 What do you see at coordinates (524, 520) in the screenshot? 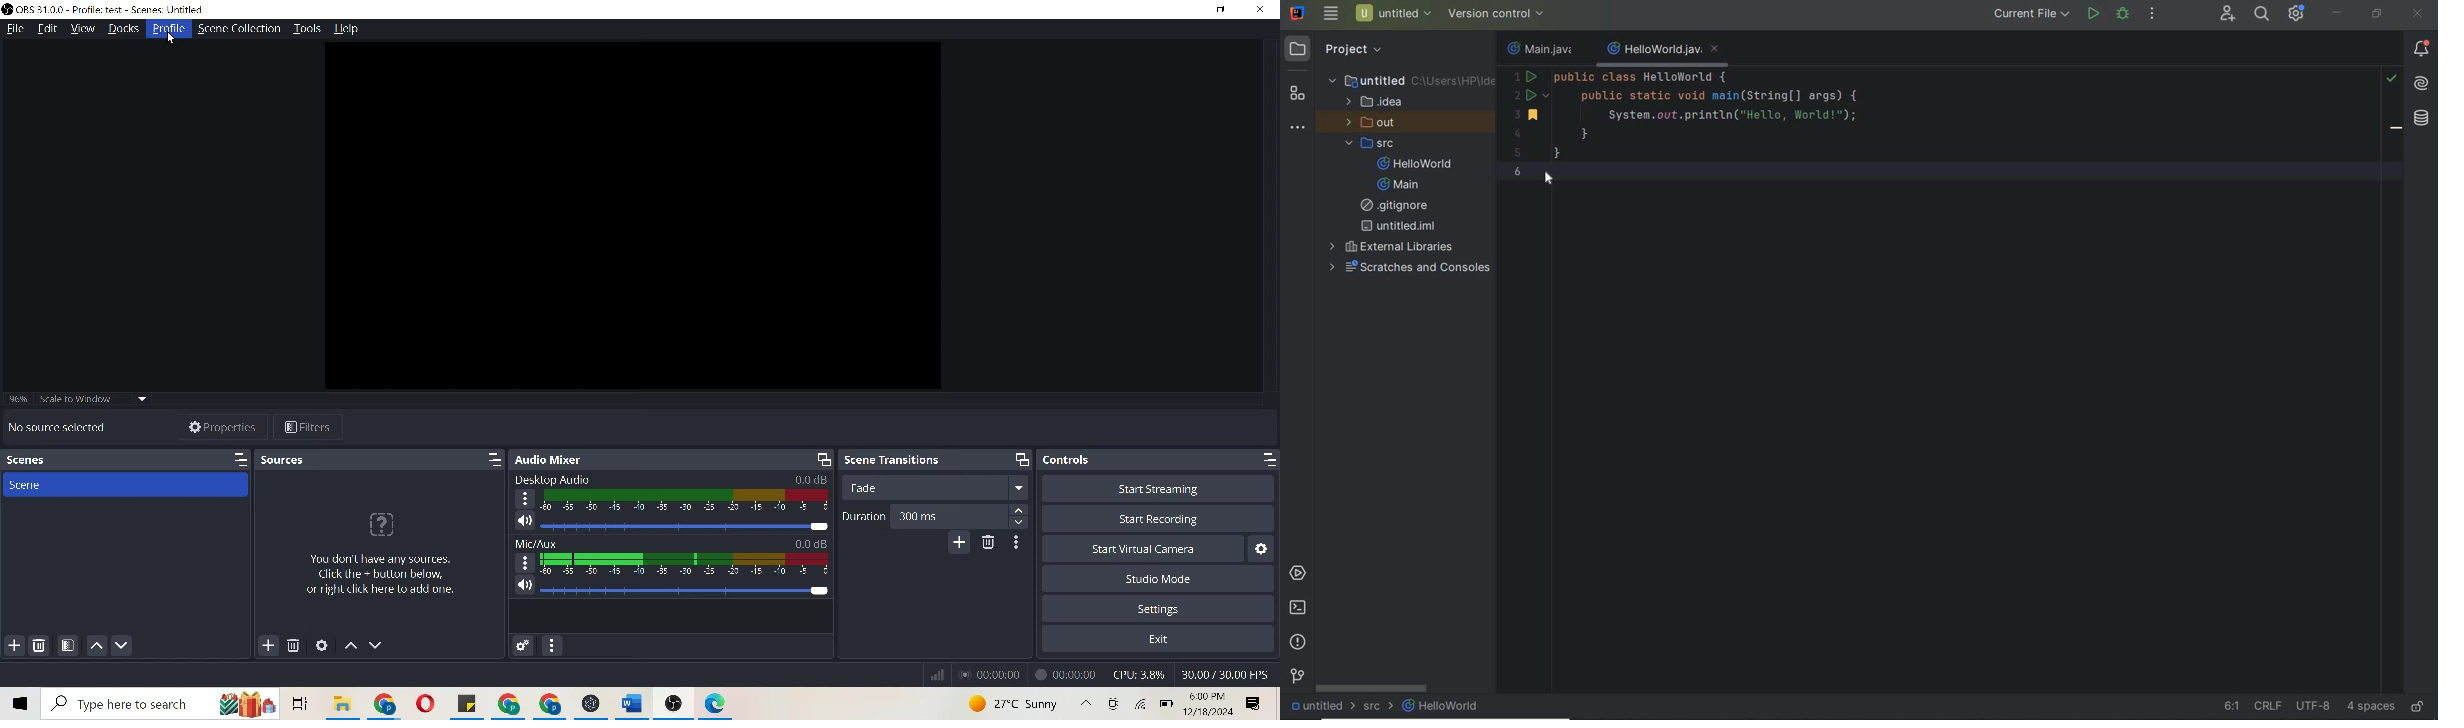
I see `speaker` at bounding box center [524, 520].